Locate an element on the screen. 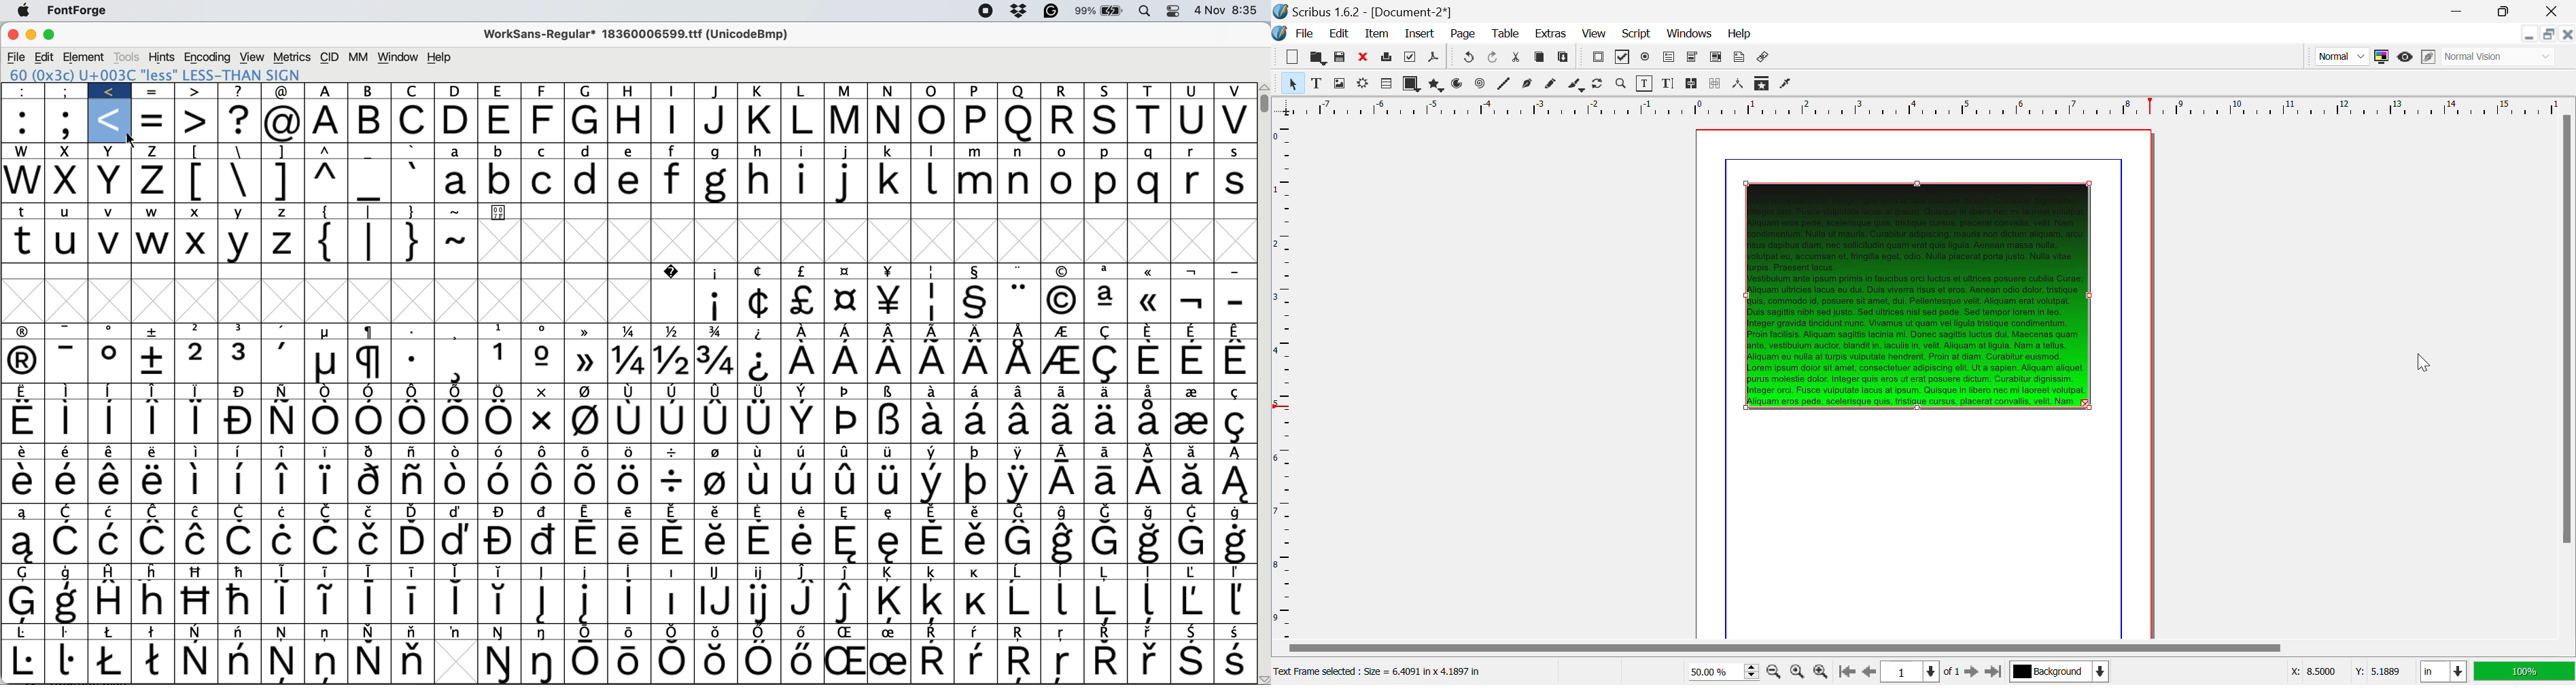  z is located at coordinates (154, 182).